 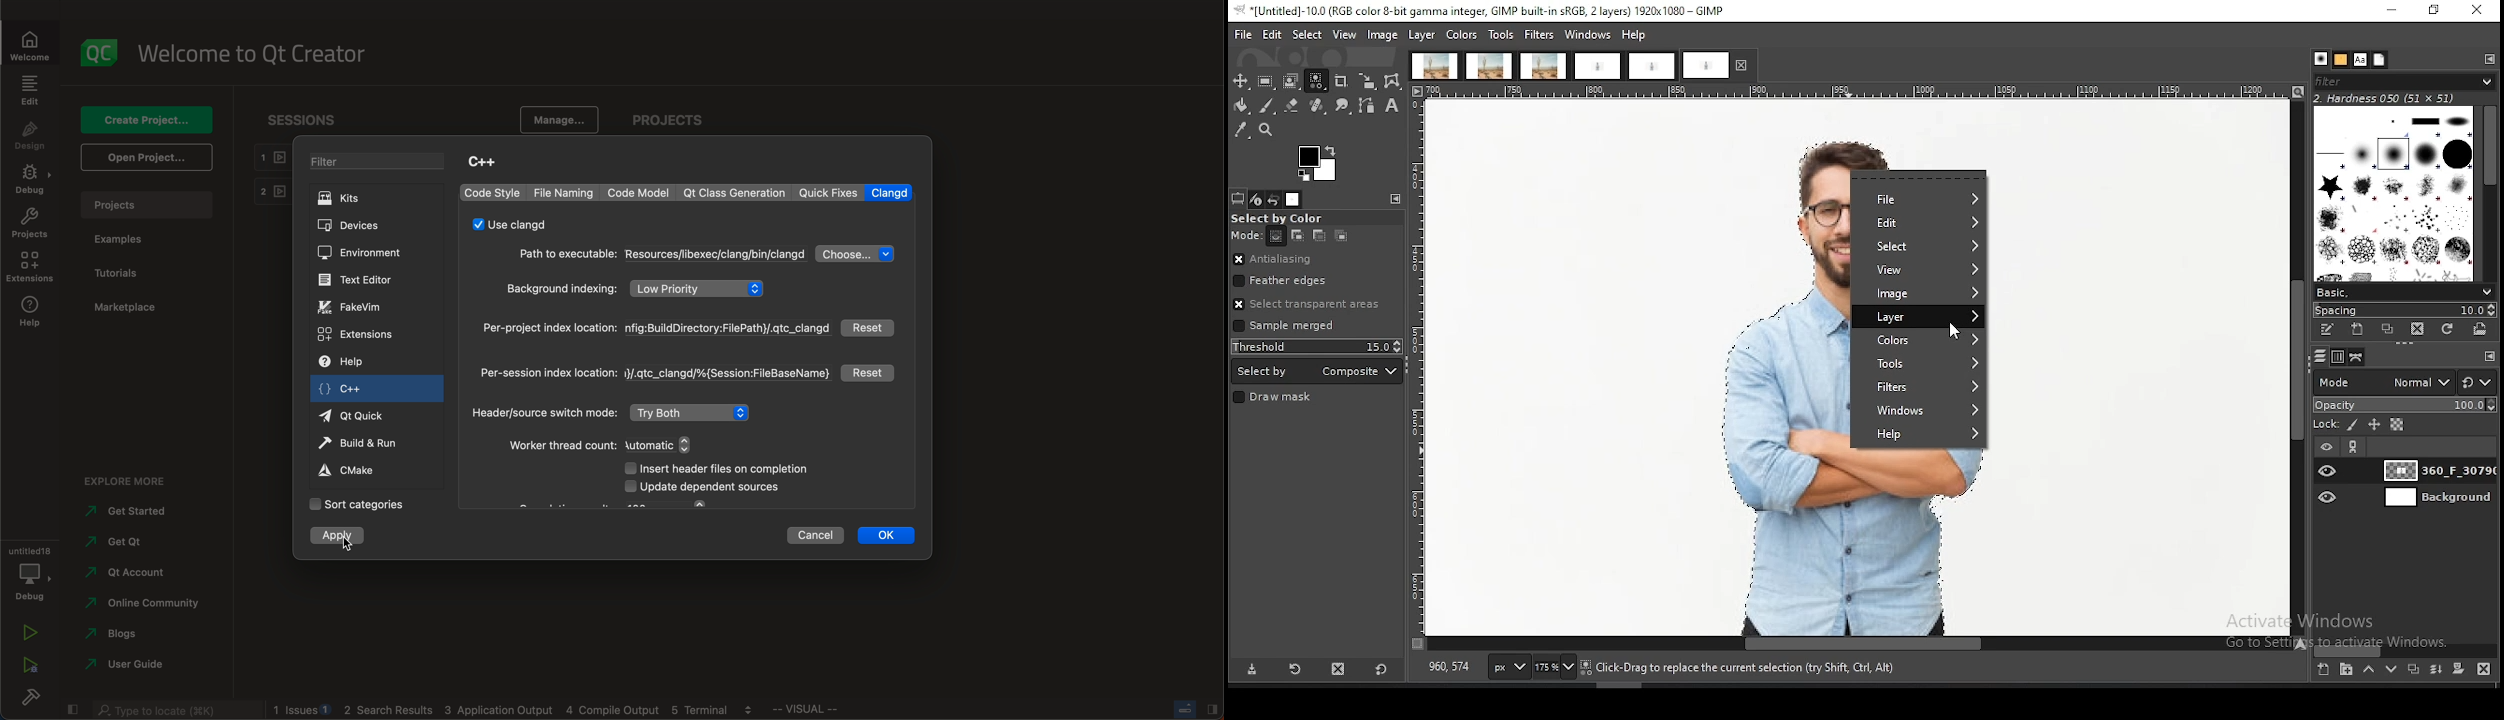 What do you see at coordinates (354, 542) in the screenshot?
I see `cursor` at bounding box center [354, 542].